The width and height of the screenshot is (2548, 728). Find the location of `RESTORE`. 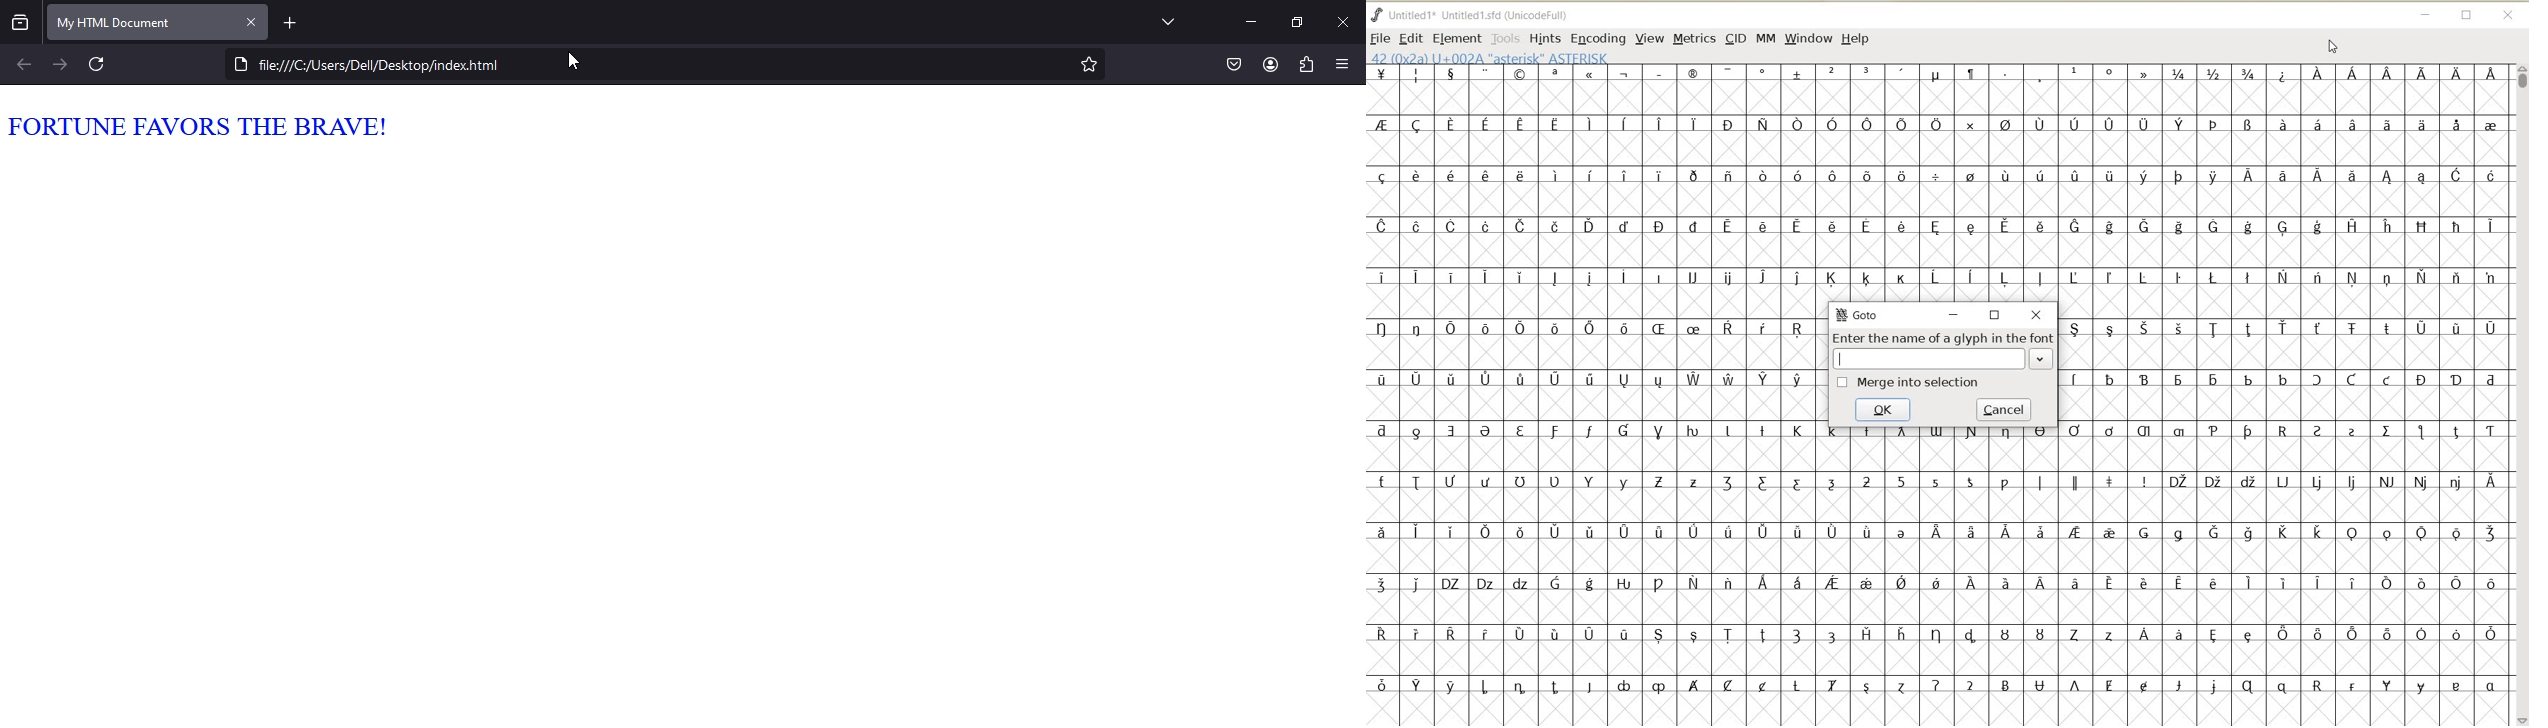

RESTORE is located at coordinates (2467, 16).